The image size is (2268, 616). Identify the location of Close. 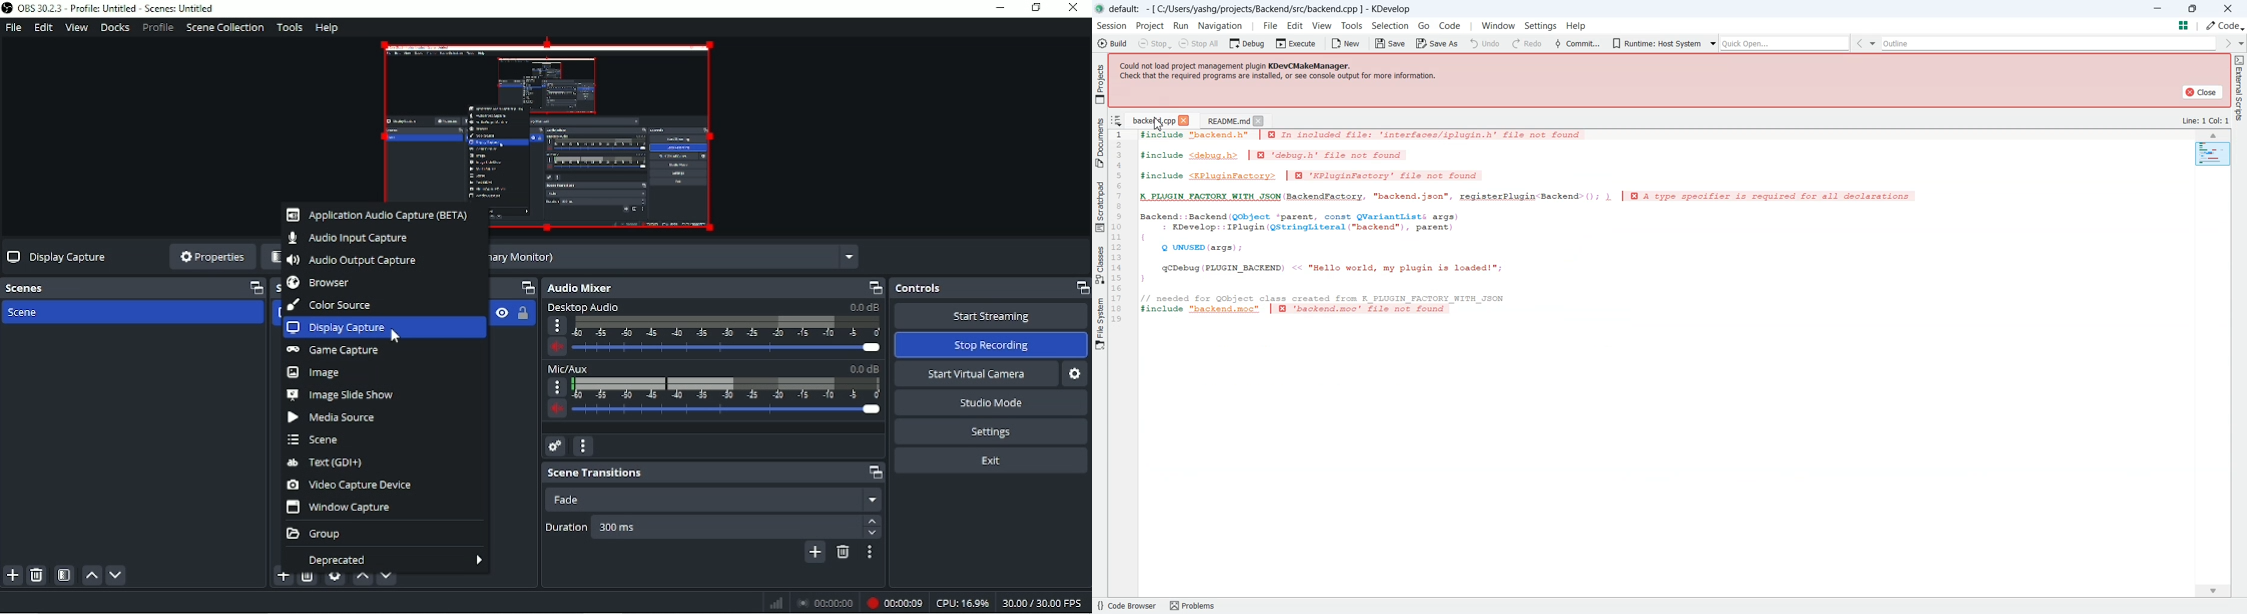
(1075, 9).